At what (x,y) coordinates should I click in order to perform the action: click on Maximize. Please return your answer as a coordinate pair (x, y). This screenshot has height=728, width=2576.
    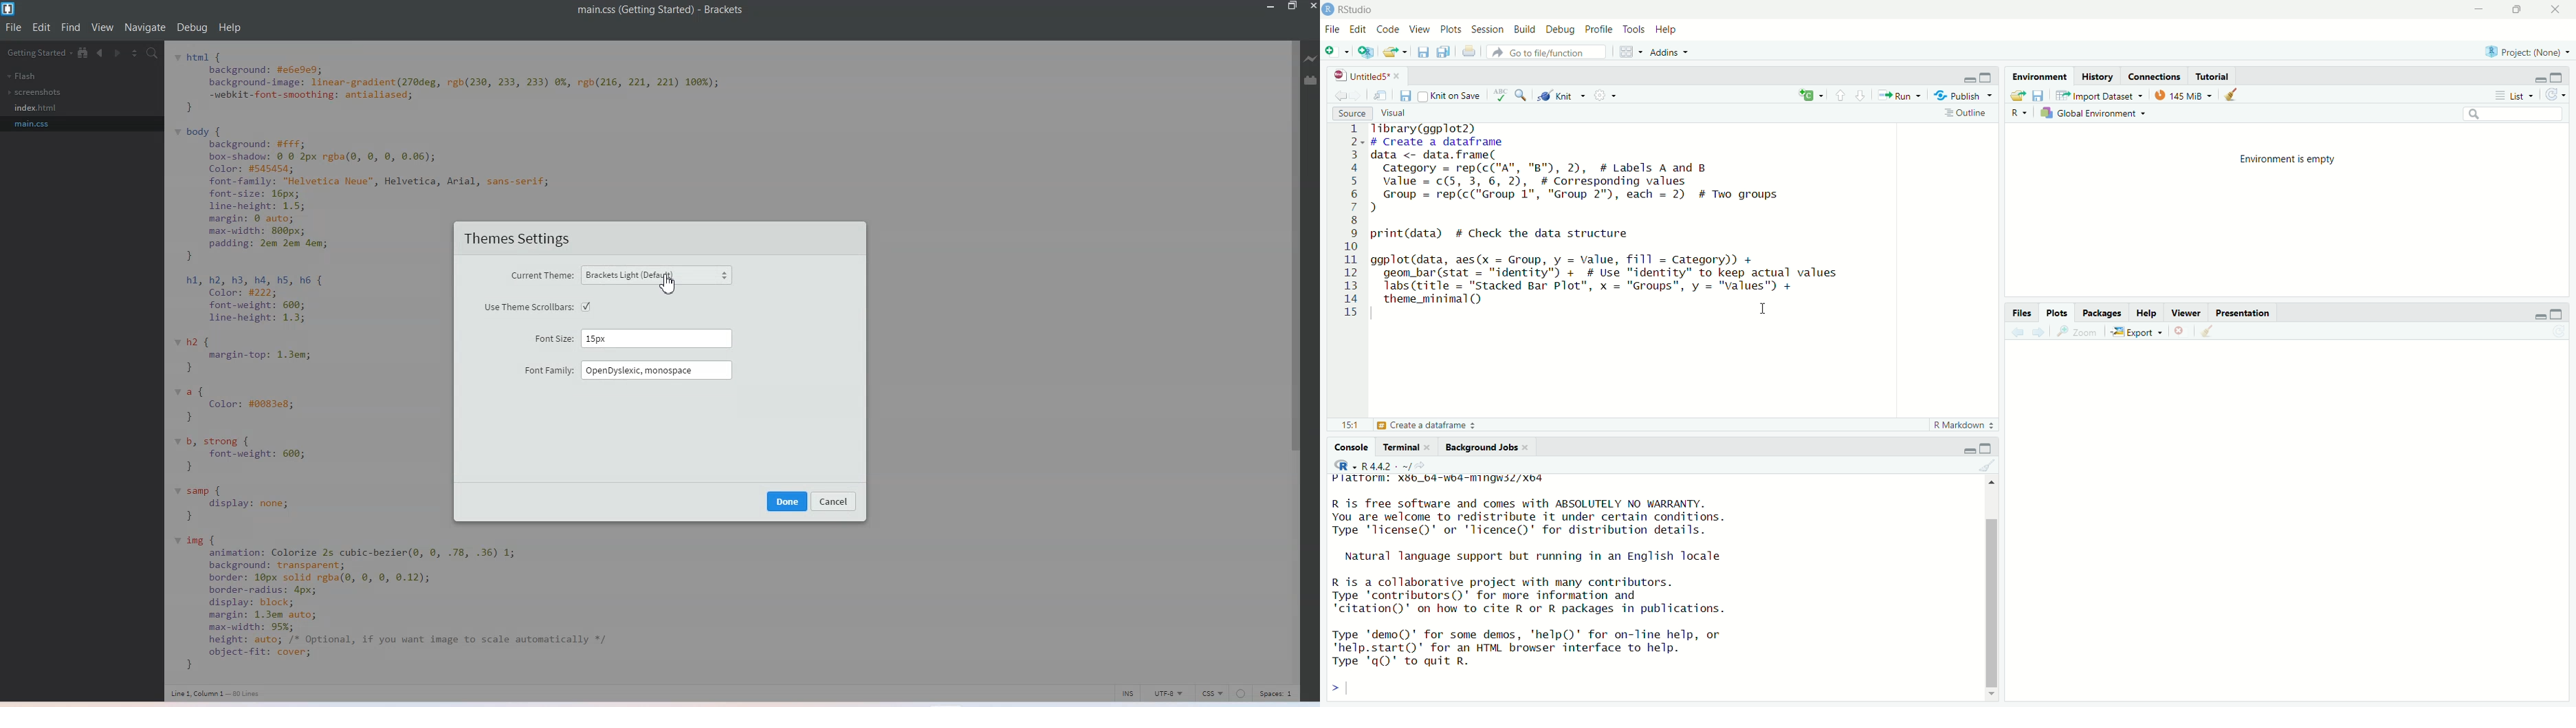
    Looking at the image, I should click on (2561, 314).